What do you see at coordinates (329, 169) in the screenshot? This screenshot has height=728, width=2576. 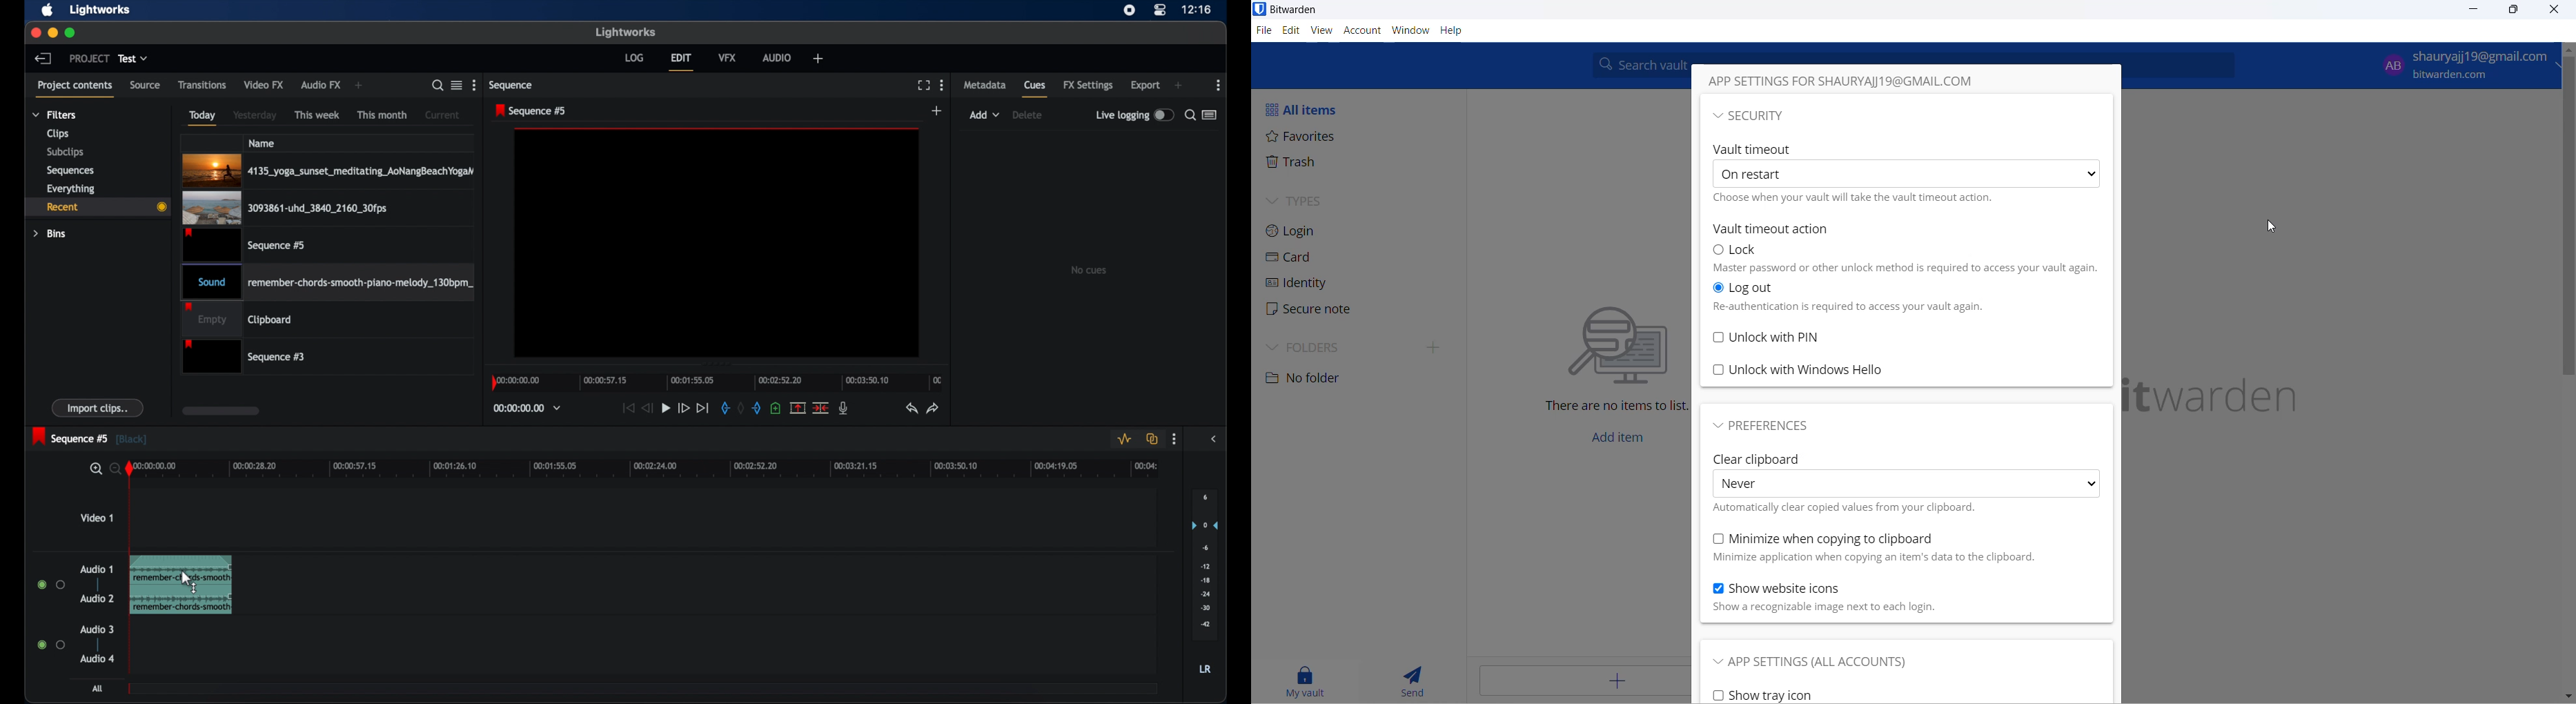 I see `4135_yoga_sunset_meditating_AoNangBeachYogaN` at bounding box center [329, 169].